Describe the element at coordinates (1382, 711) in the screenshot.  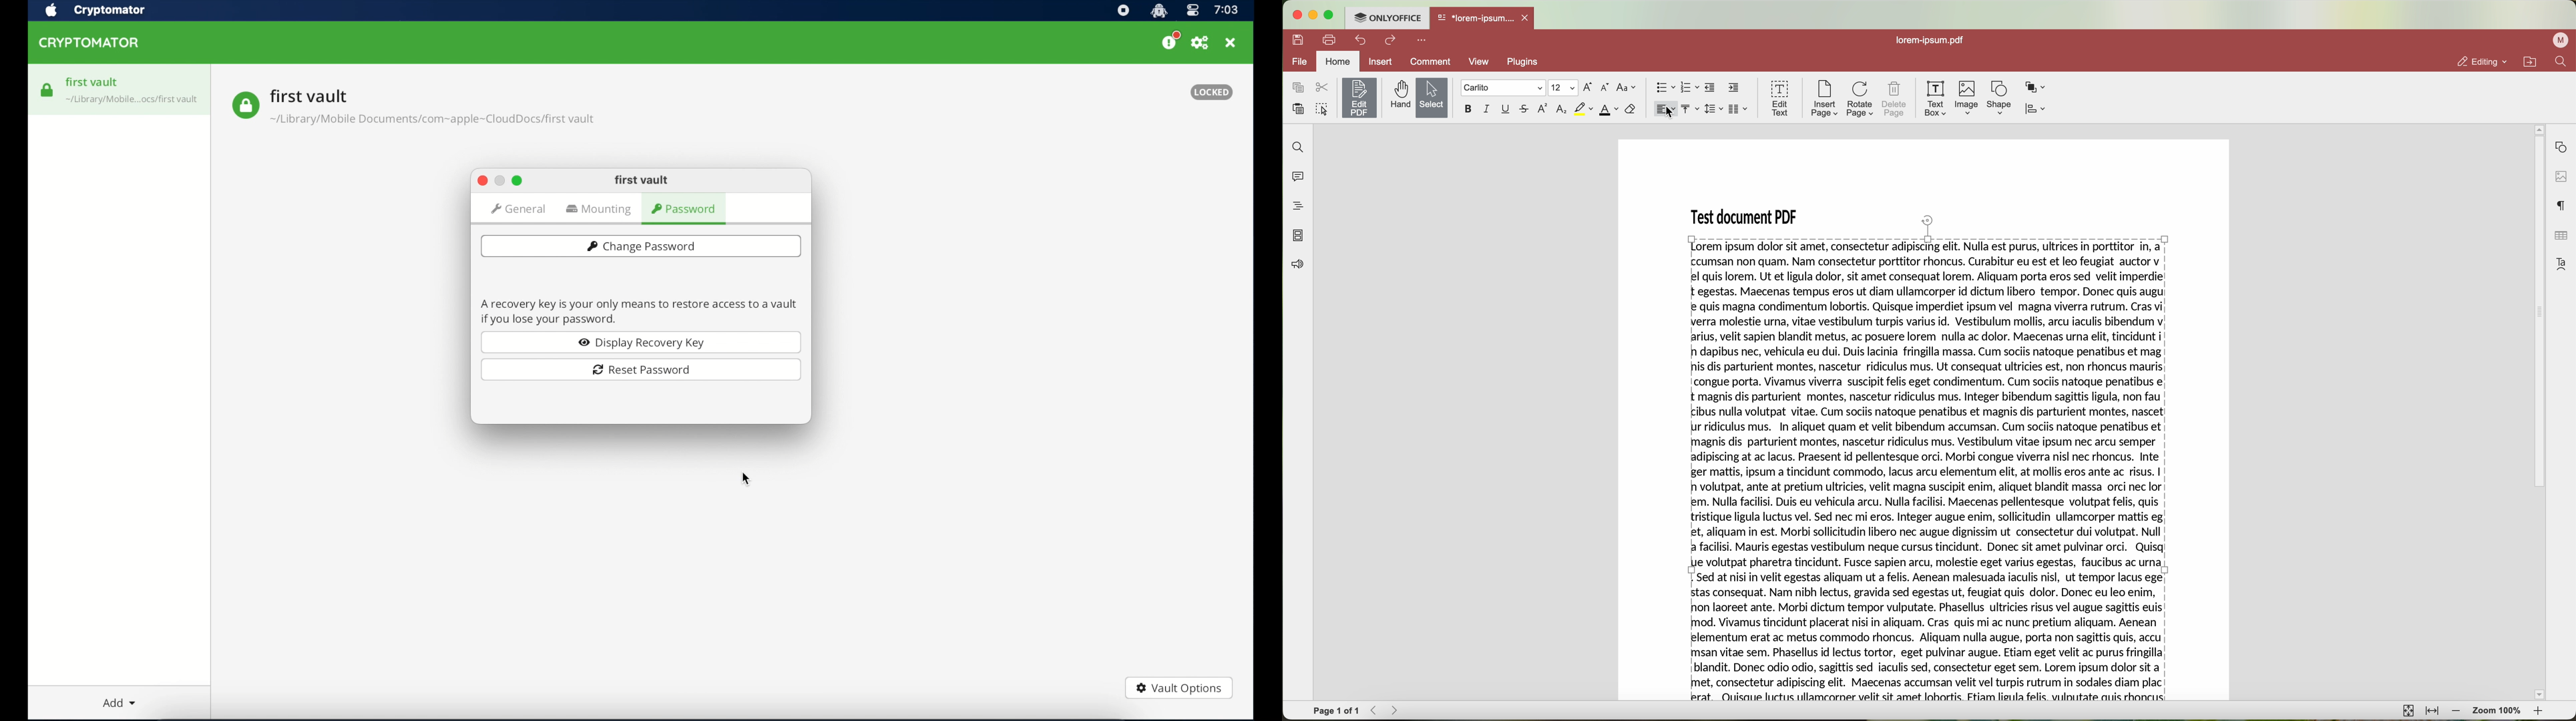
I see `navigate arrows` at that location.